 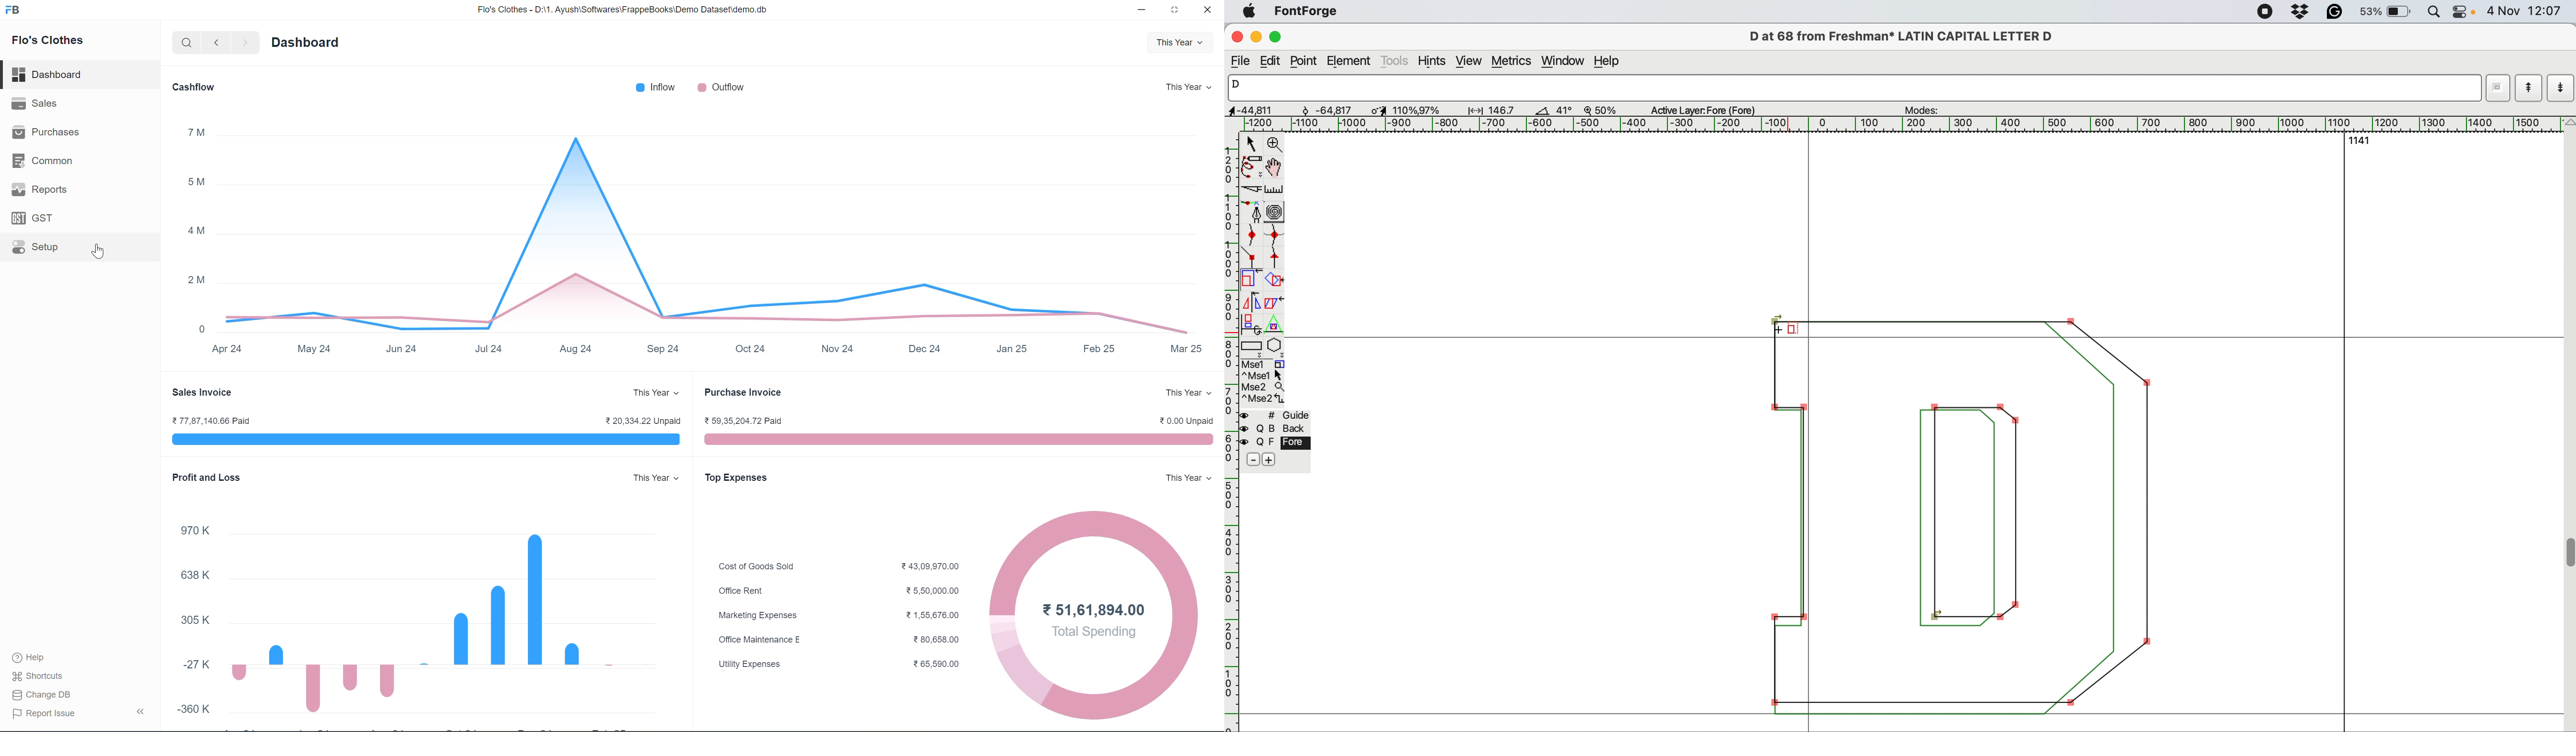 I want to click on screen recorder, so click(x=2268, y=13).